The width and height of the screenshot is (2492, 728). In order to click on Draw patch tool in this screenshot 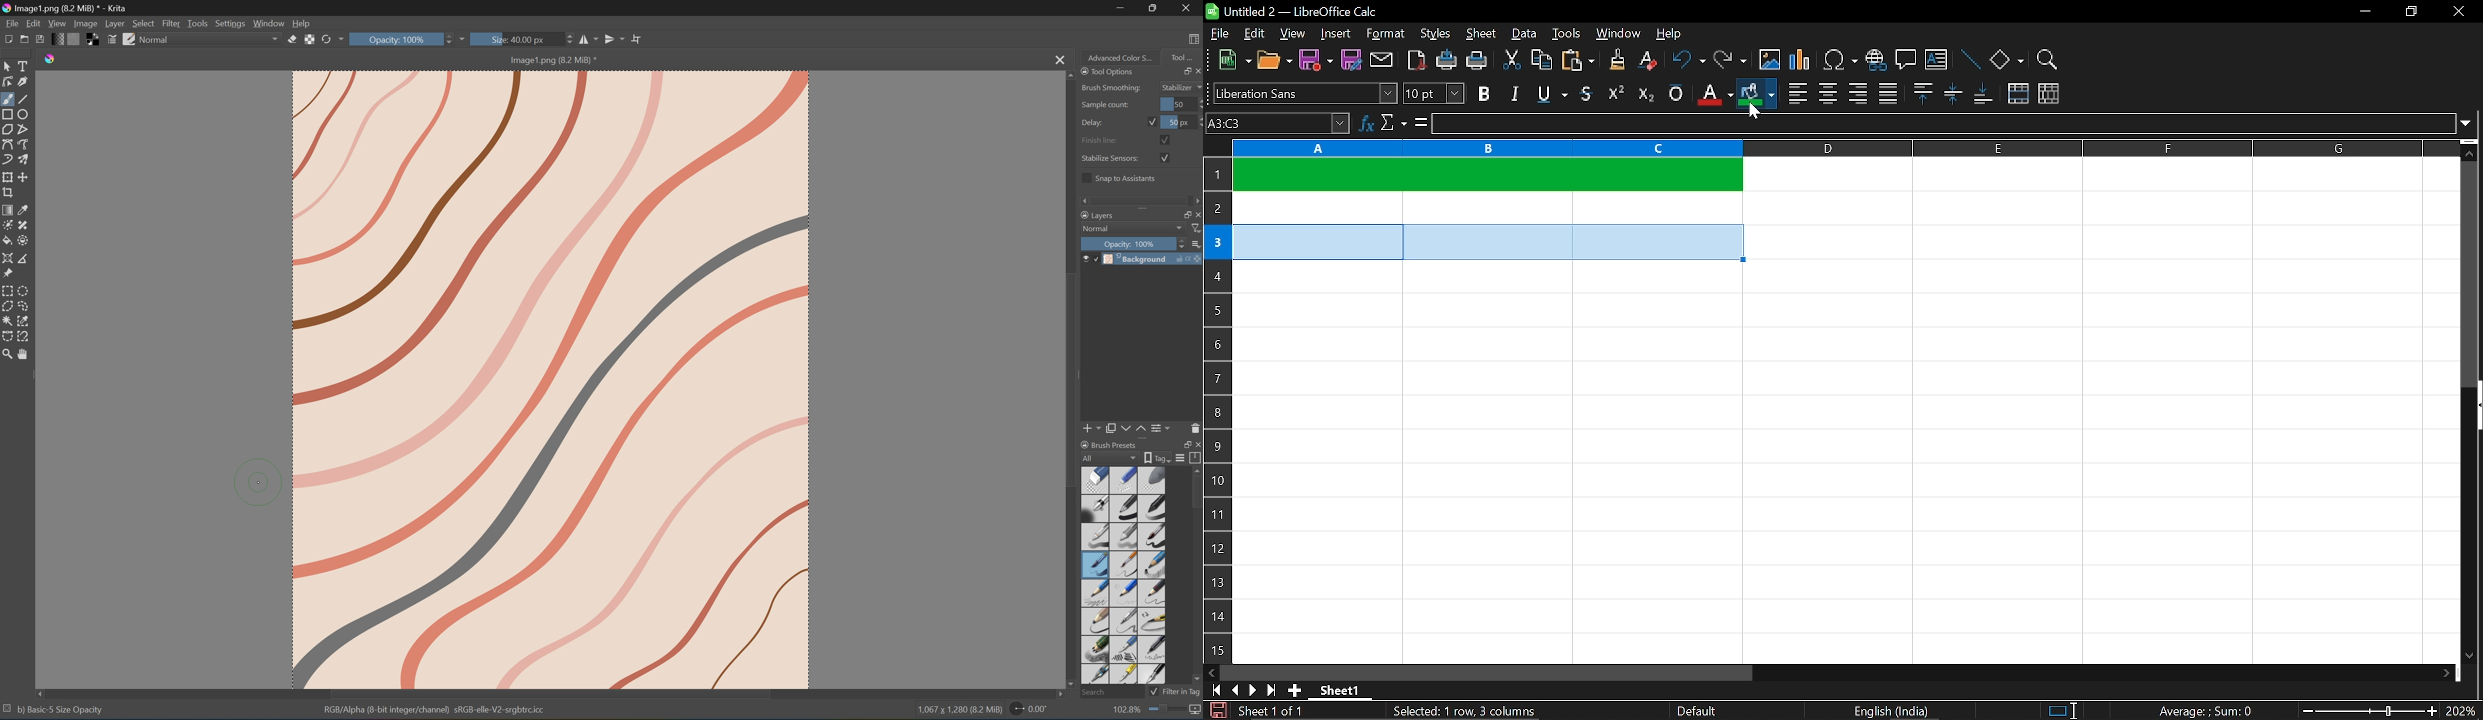, I will do `click(22, 225)`.